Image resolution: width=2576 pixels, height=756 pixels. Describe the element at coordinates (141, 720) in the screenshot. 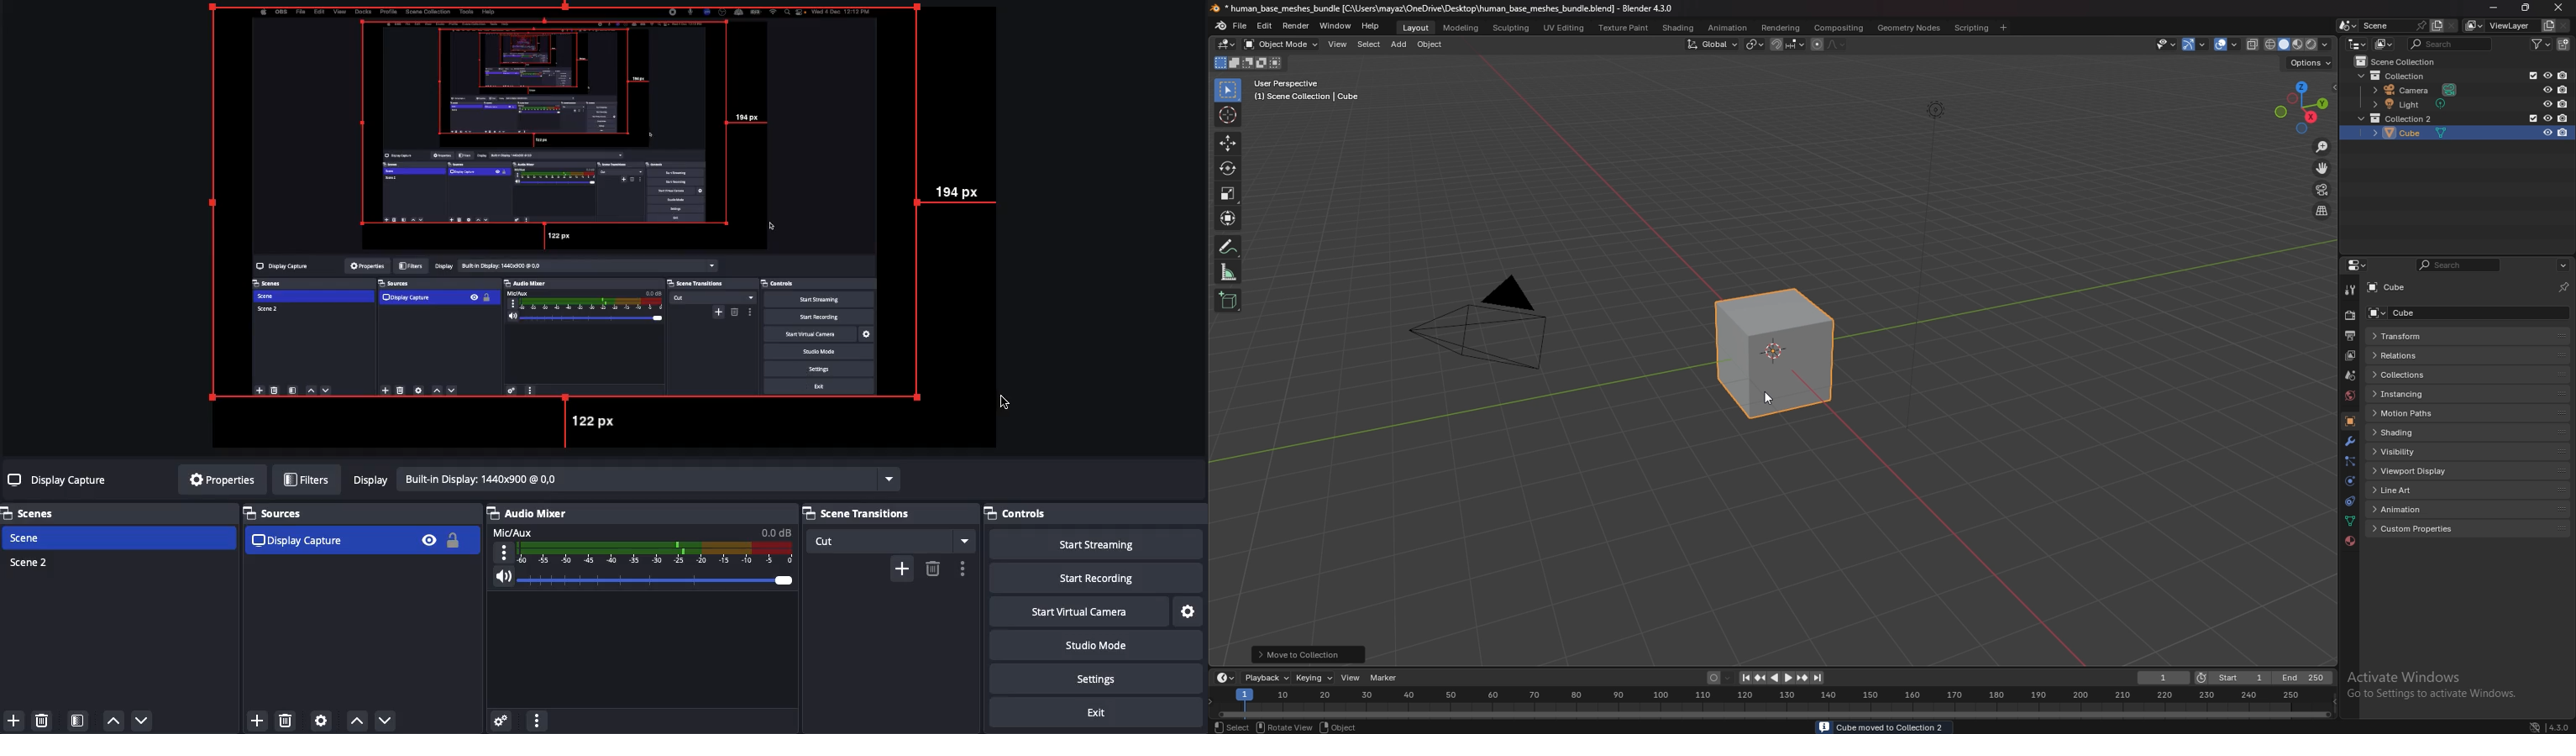

I see `Move down` at that location.